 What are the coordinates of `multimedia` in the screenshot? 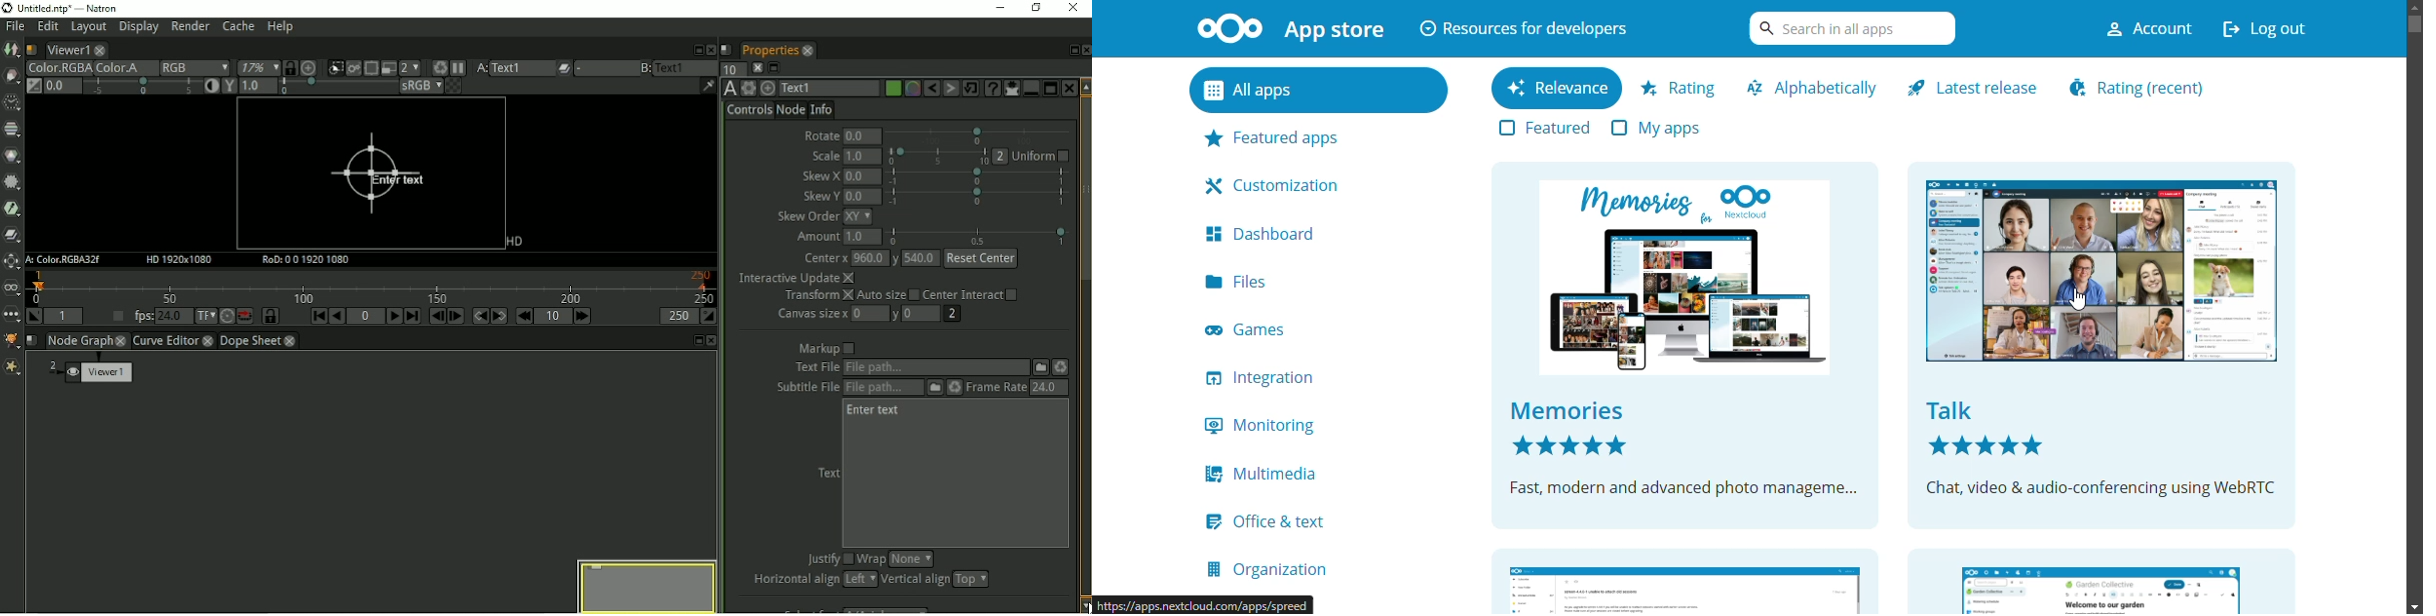 It's located at (1269, 474).